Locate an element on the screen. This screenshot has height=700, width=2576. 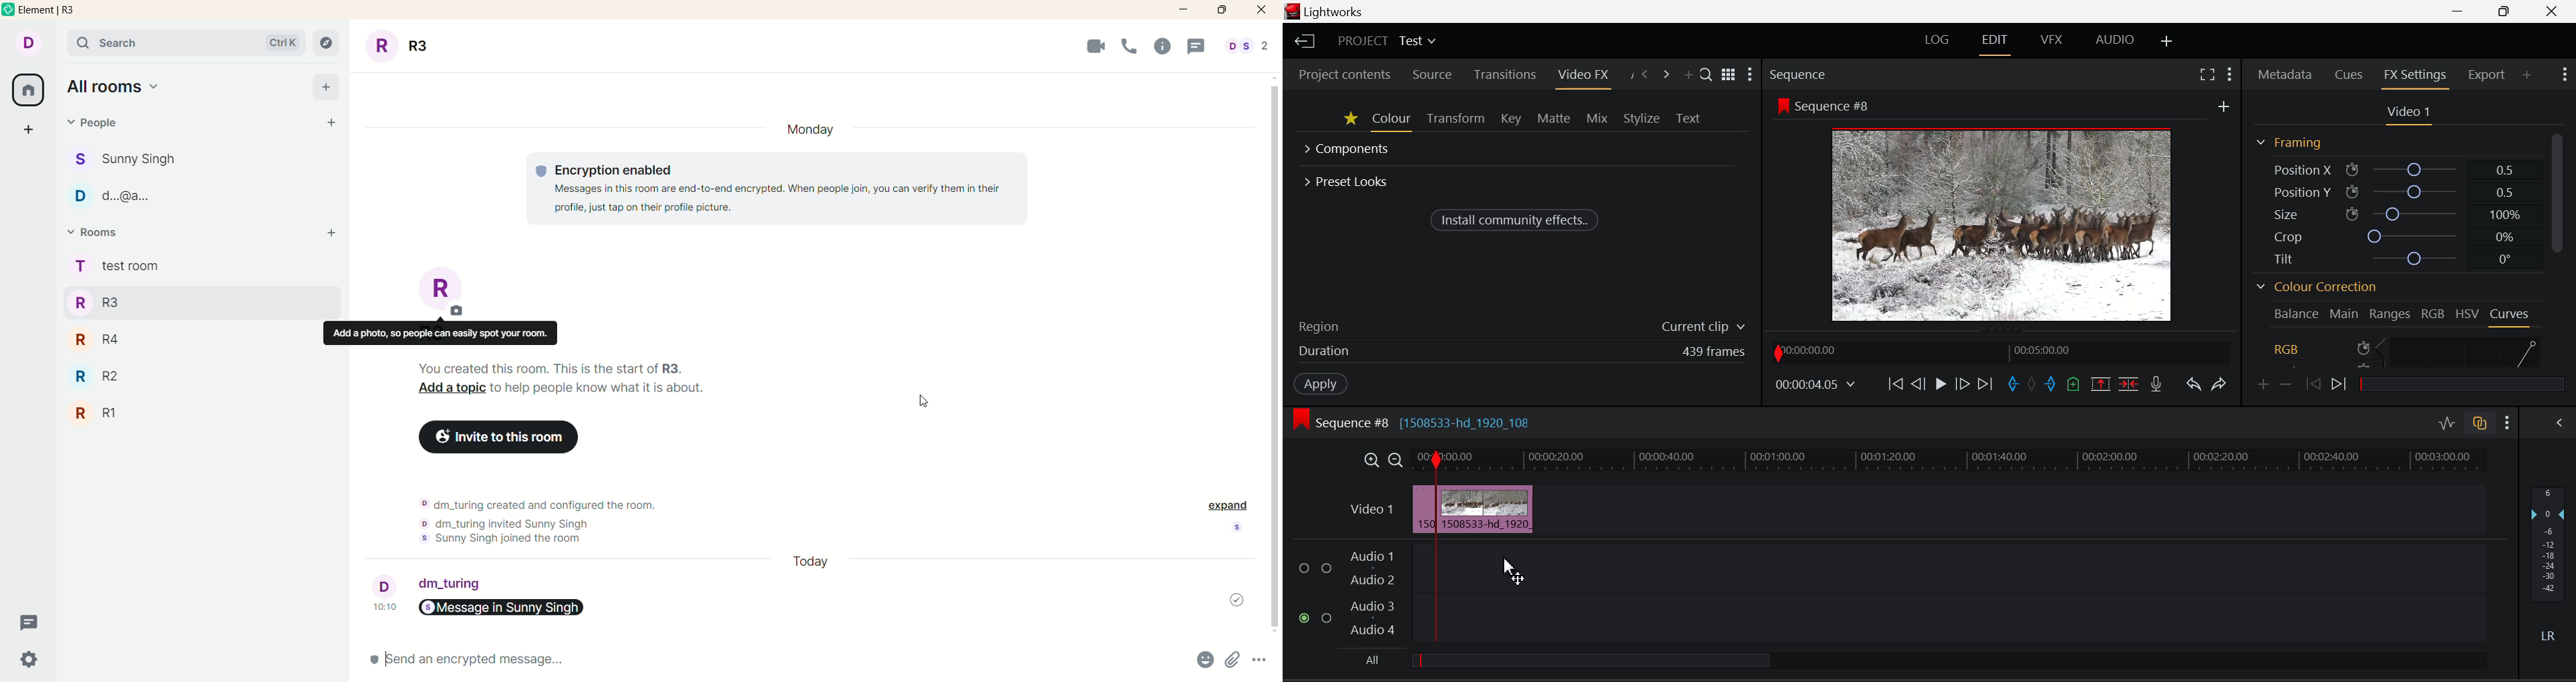
Key is located at coordinates (1510, 120).